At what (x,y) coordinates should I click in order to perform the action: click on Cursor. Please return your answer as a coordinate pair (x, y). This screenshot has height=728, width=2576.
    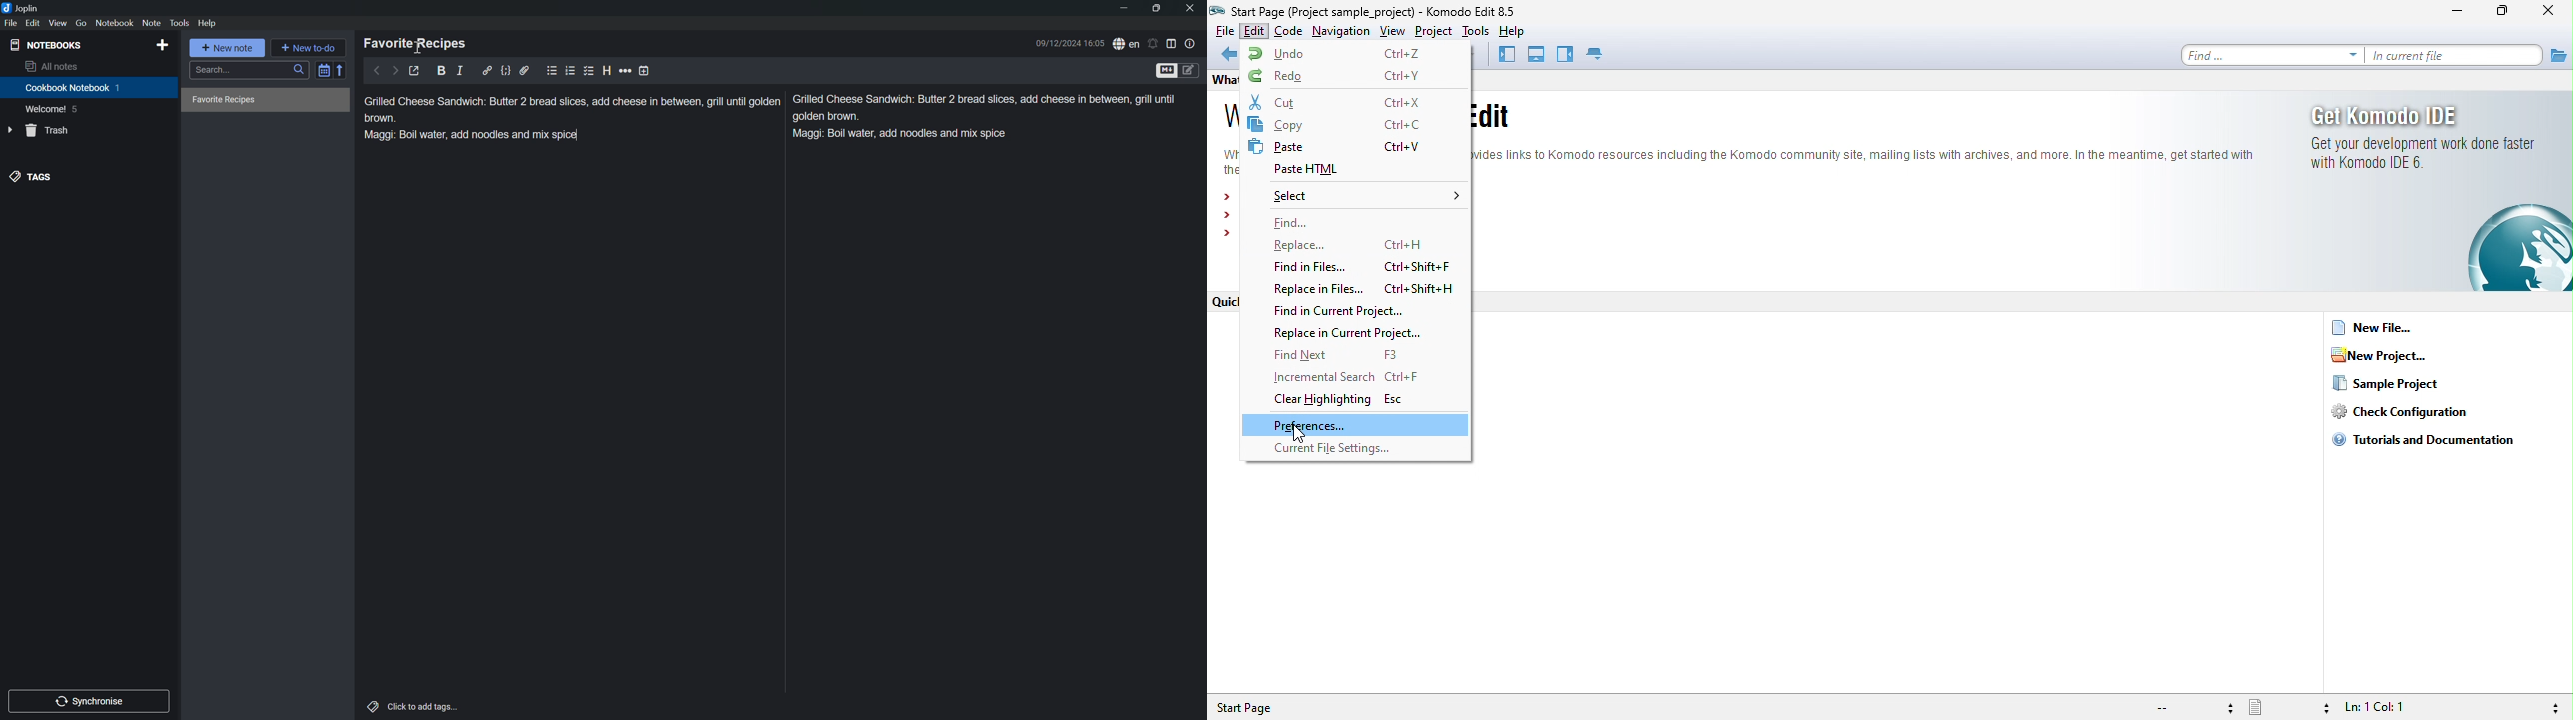
    Looking at the image, I should click on (419, 49).